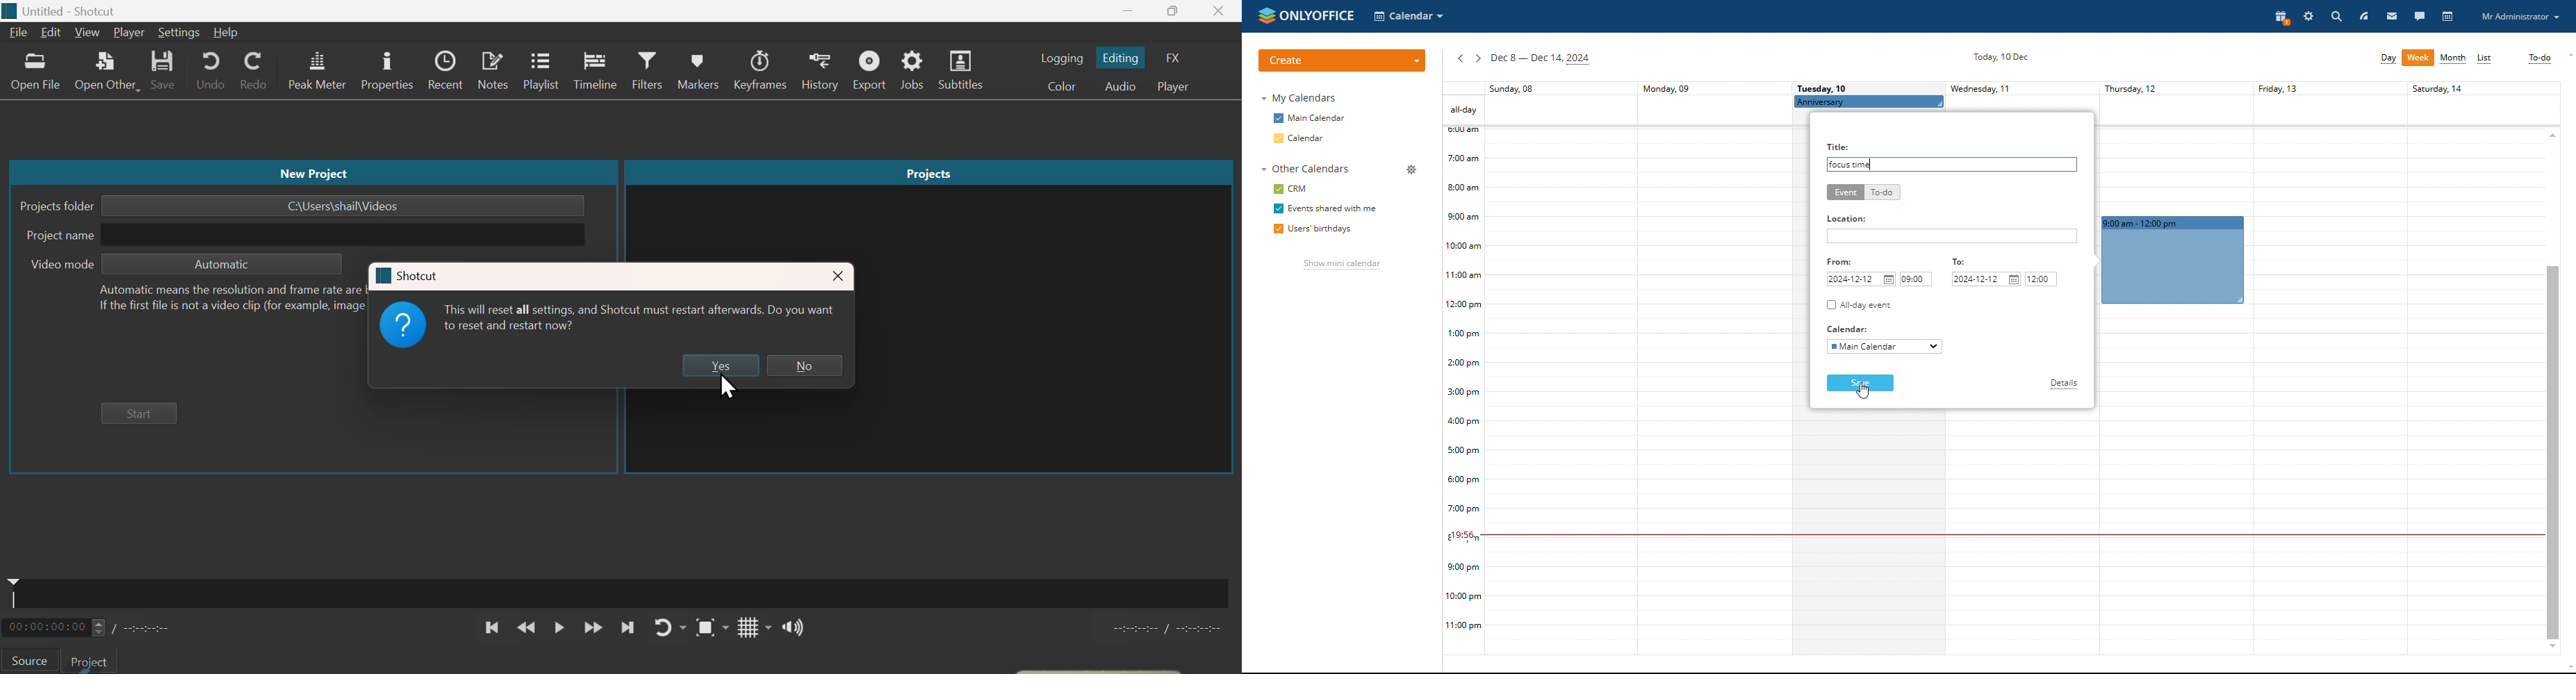  I want to click on Cursor, so click(728, 385).